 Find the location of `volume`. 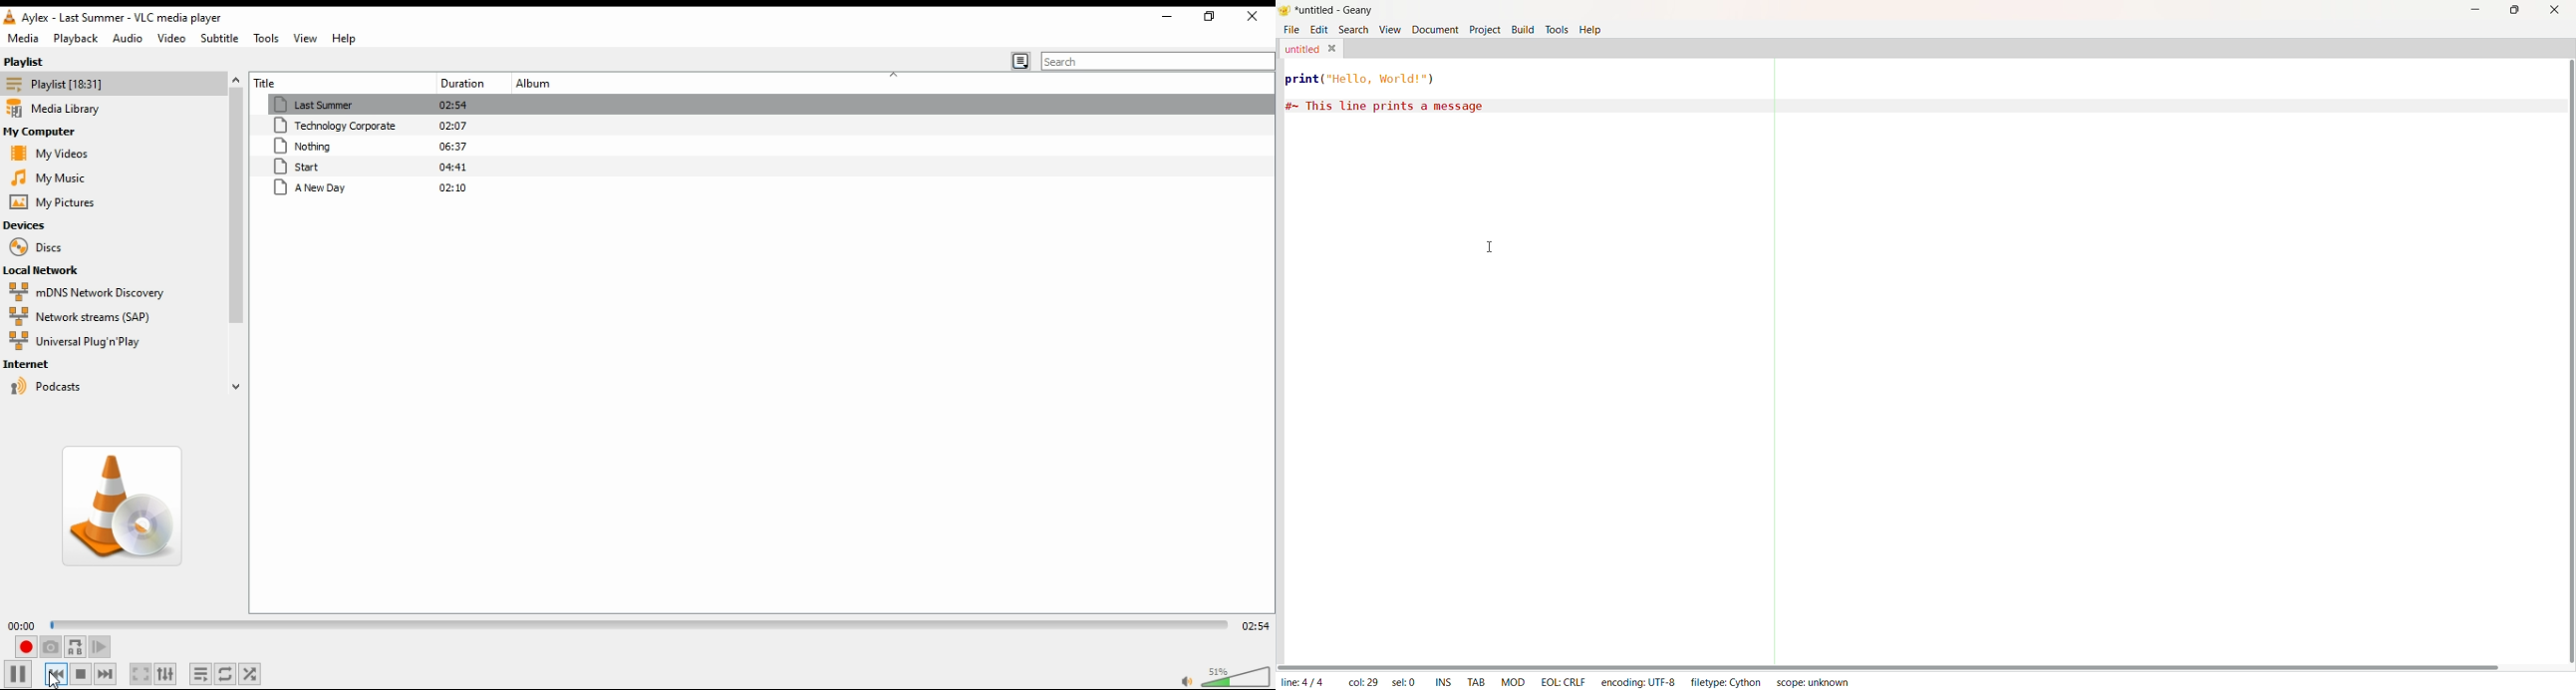

volume is located at coordinates (1238, 675).